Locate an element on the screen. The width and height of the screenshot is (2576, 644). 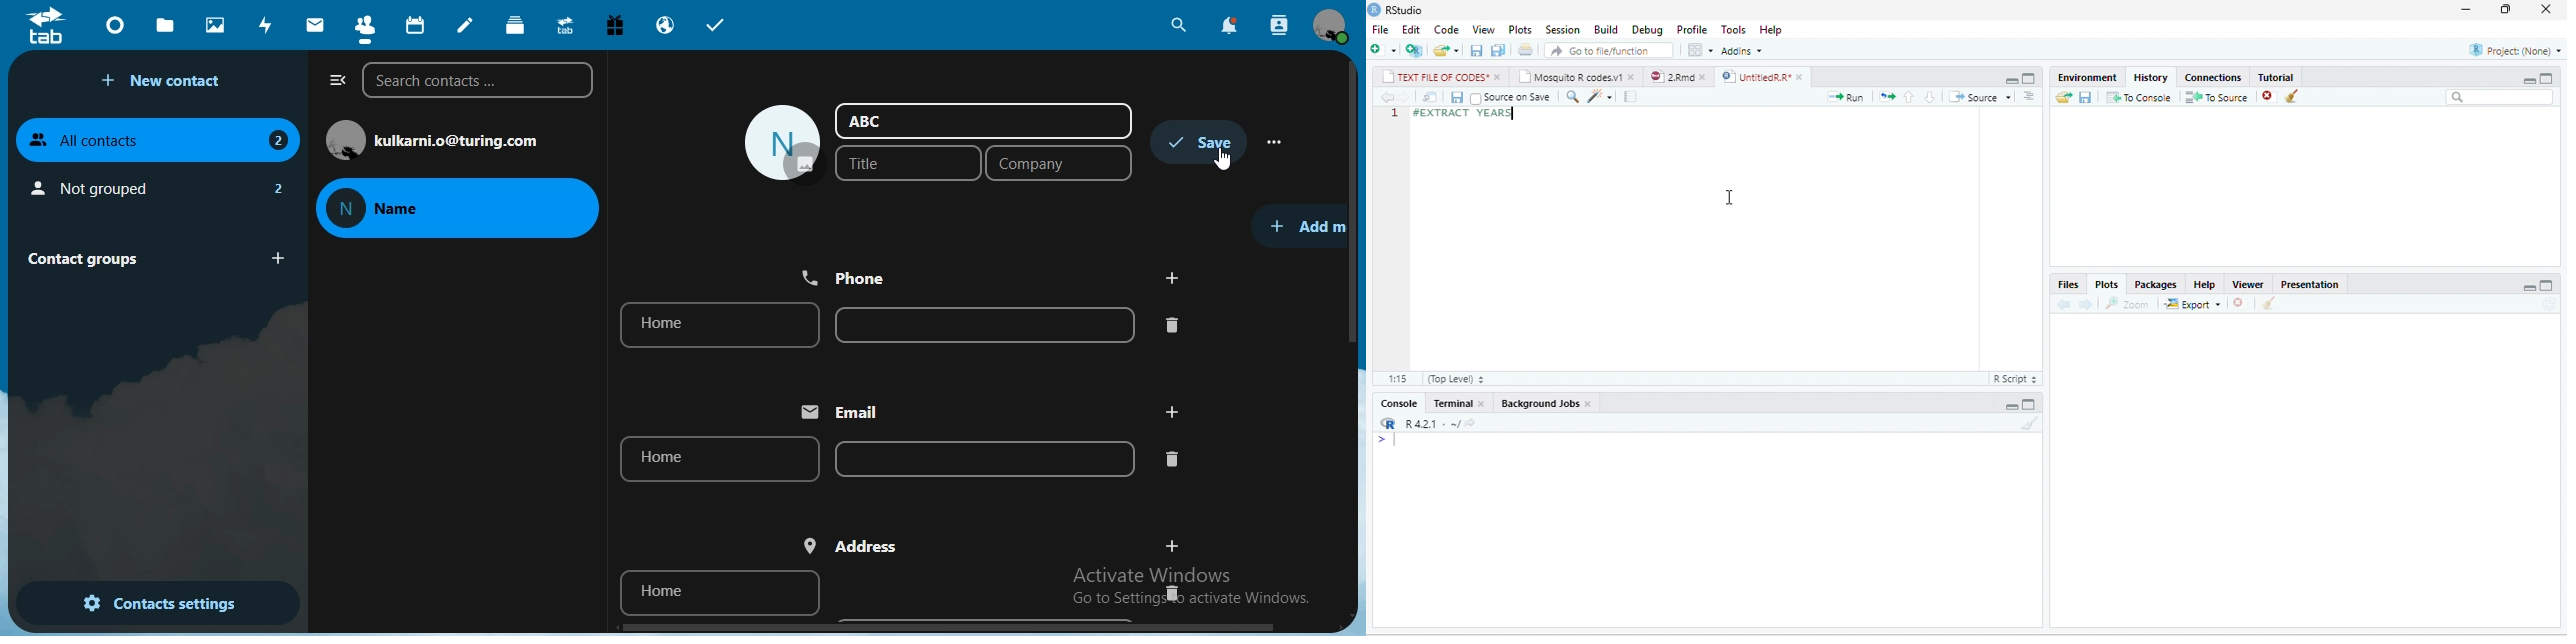
print is located at coordinates (1525, 49).